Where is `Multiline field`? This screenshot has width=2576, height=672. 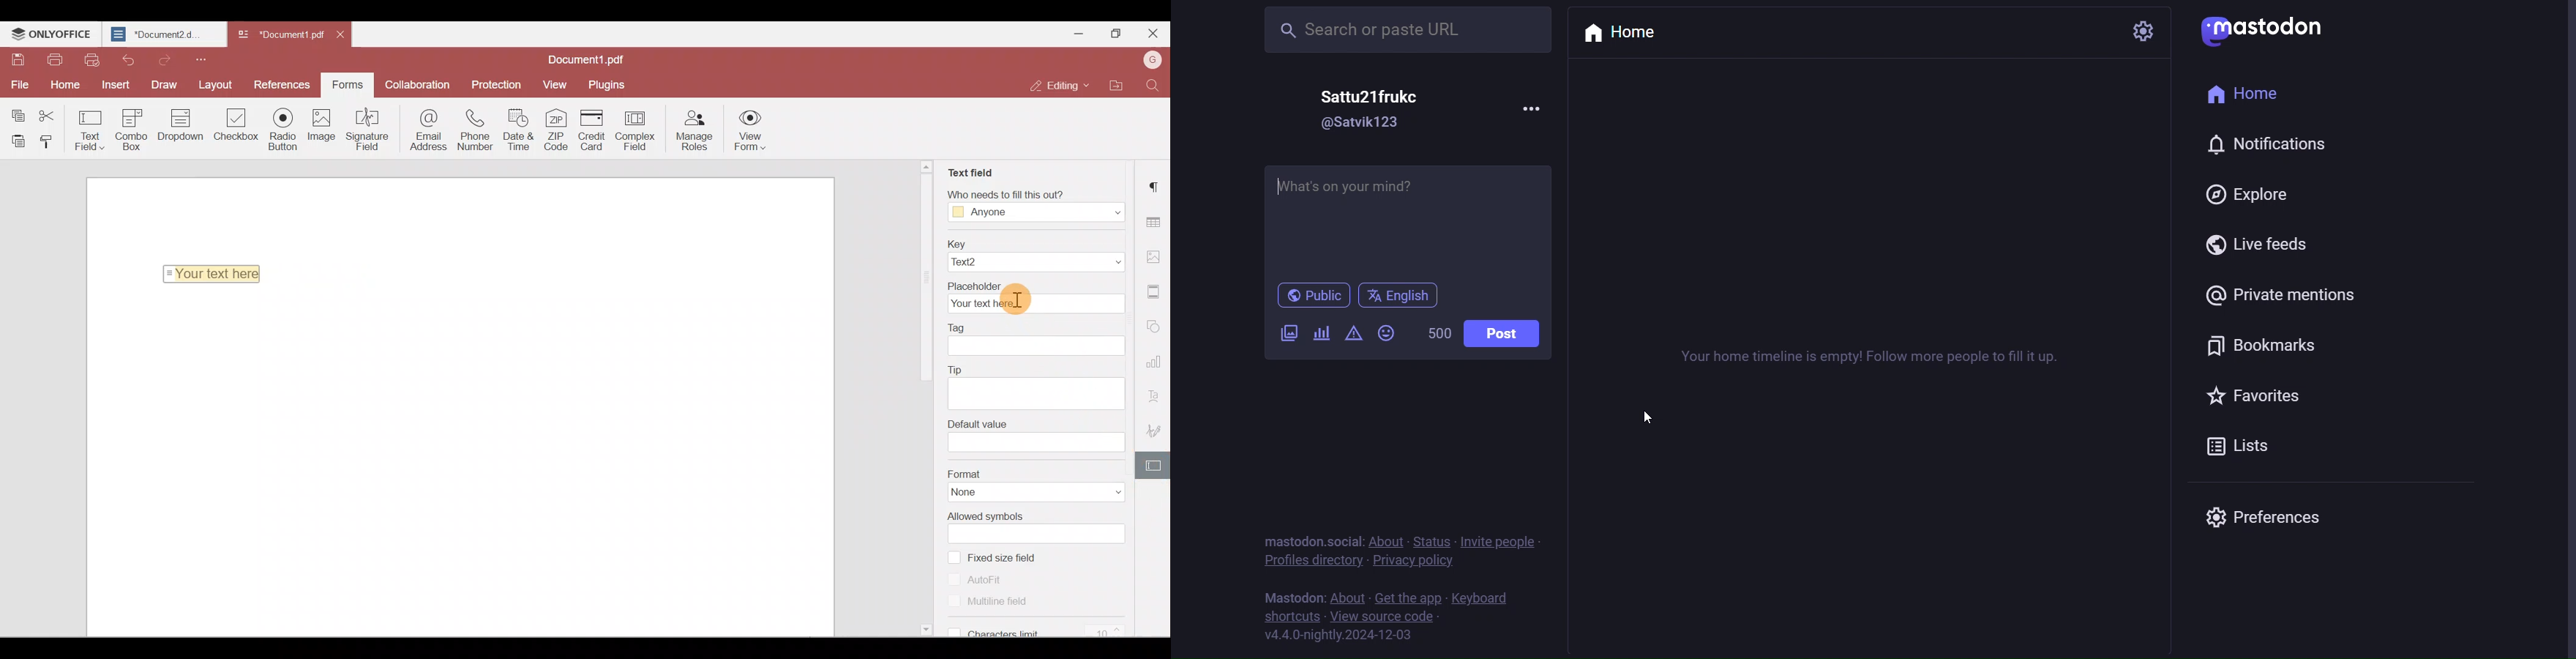 Multiline field is located at coordinates (1005, 602).